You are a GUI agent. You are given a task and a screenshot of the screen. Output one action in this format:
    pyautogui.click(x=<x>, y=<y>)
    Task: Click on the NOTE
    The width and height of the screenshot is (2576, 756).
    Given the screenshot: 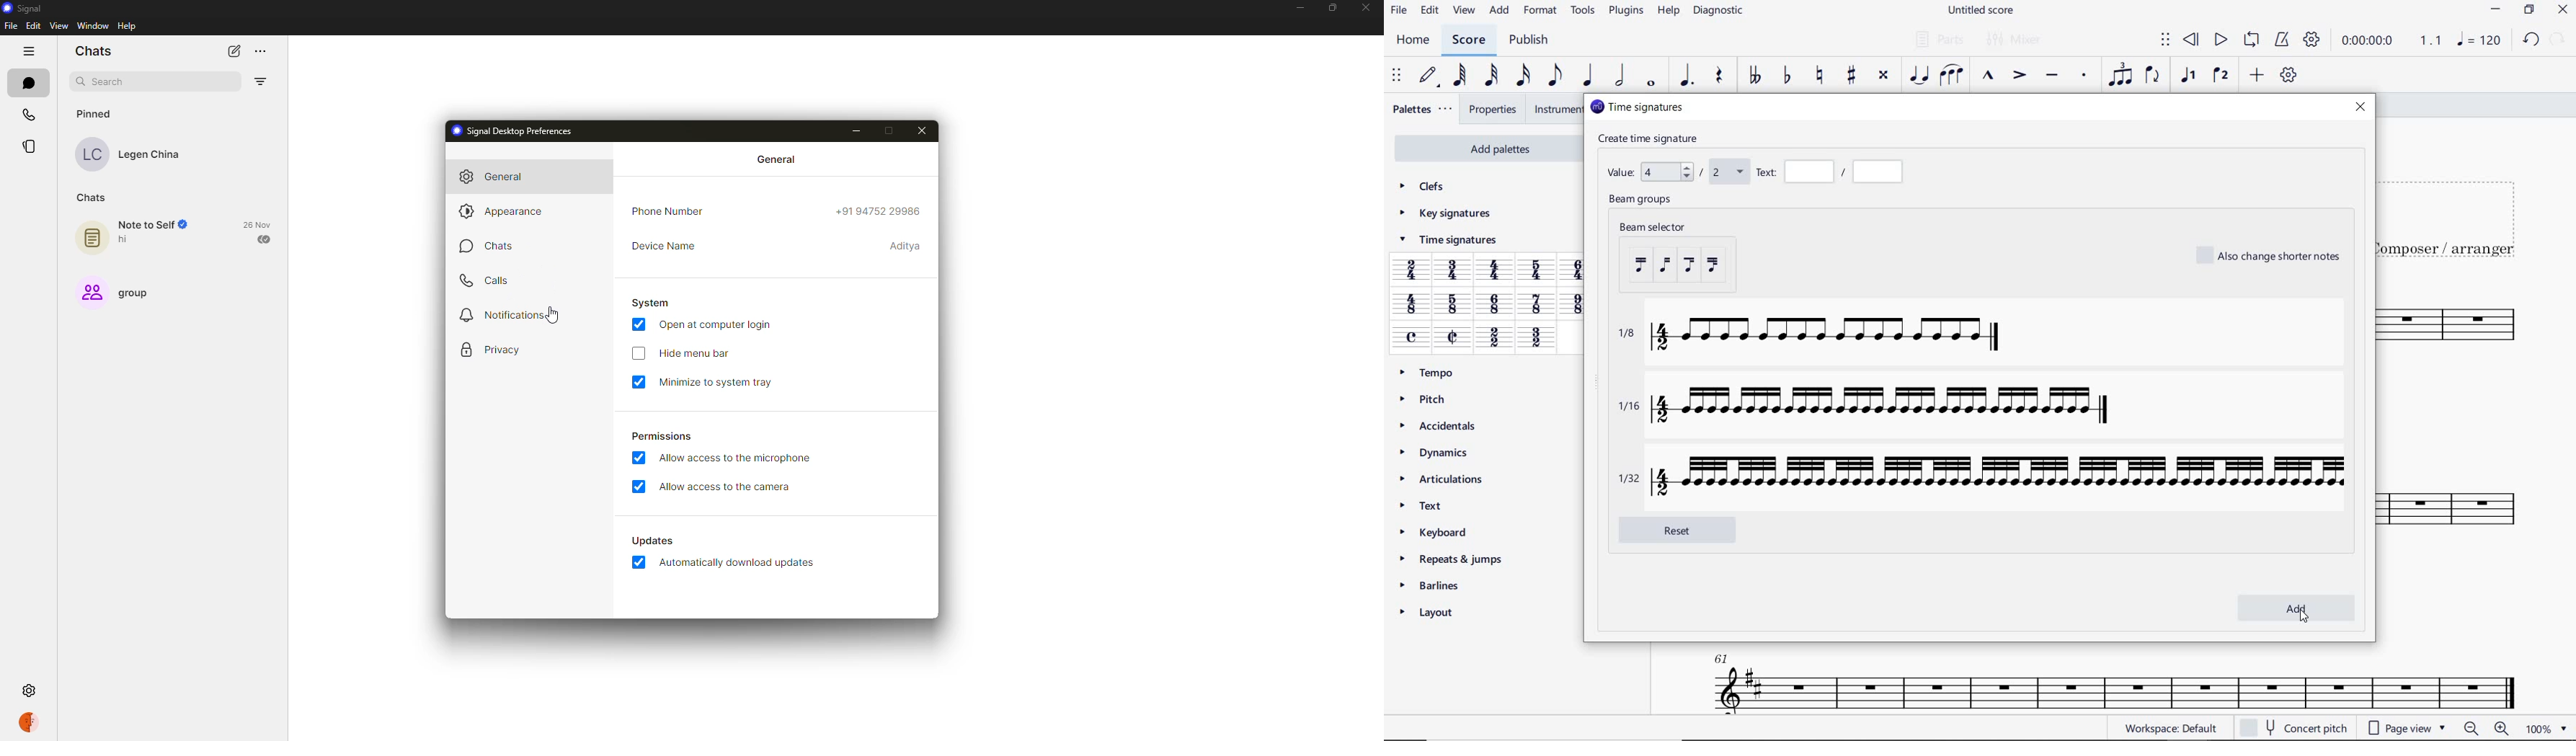 What is the action you would take?
    pyautogui.click(x=2478, y=39)
    